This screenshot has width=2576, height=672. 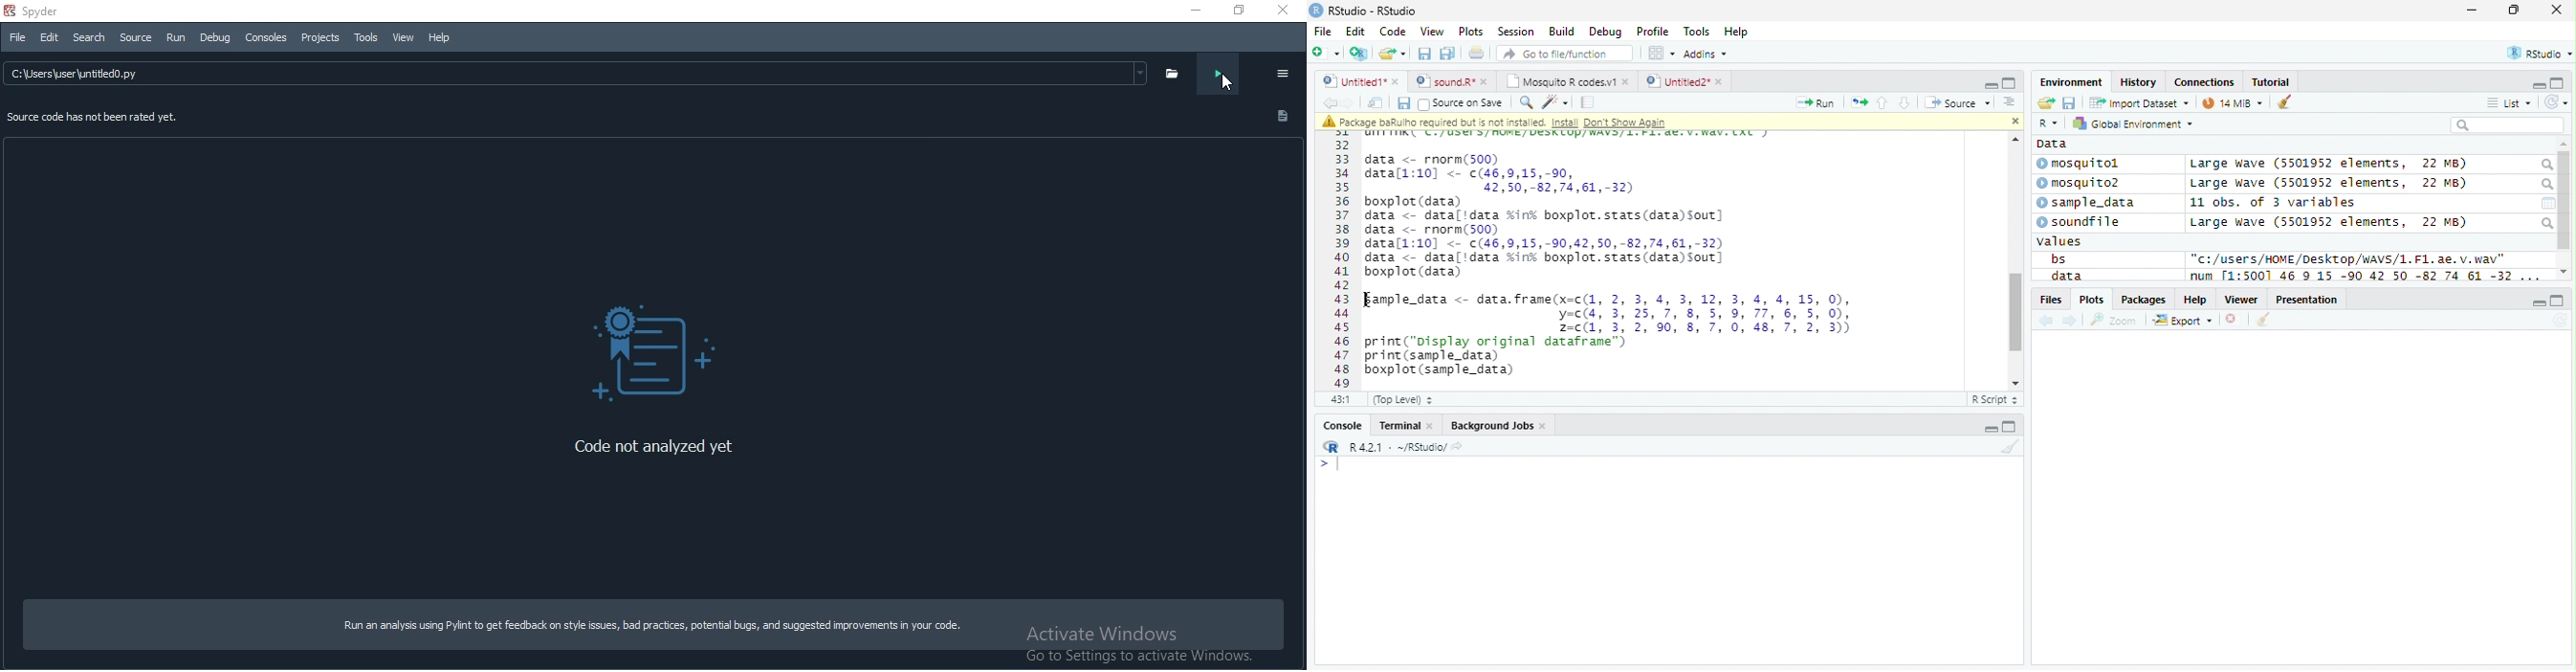 I want to click on minimize, so click(x=1989, y=426).